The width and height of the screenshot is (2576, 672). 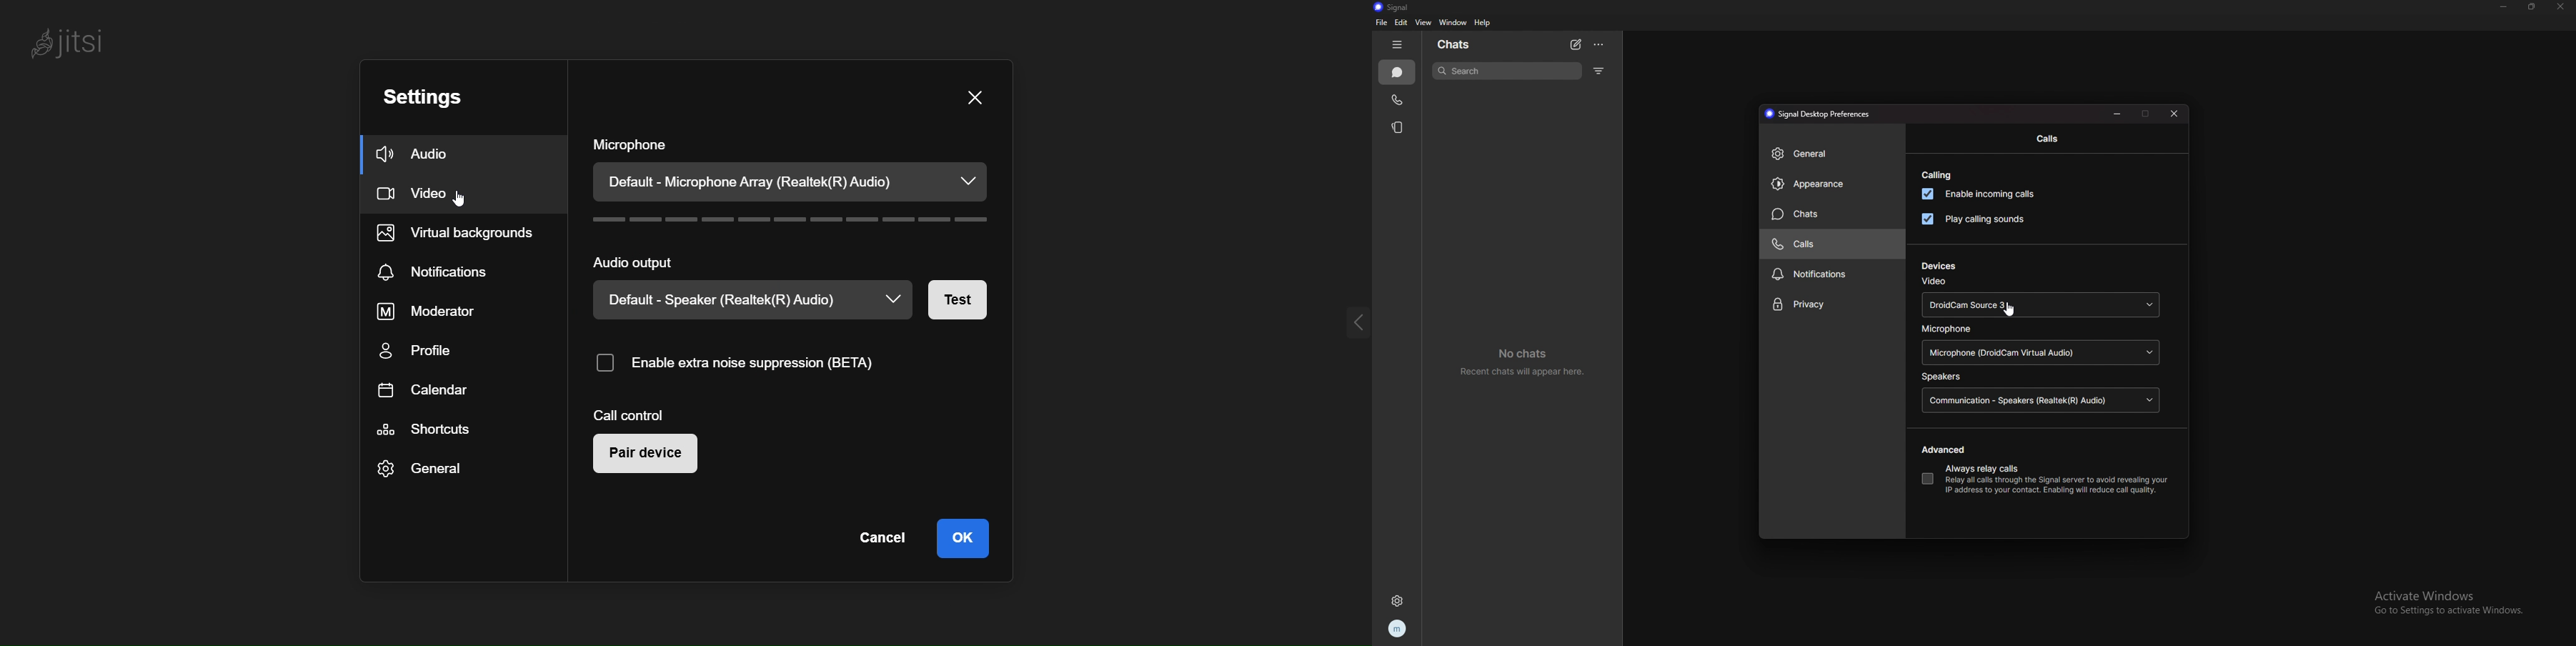 What do you see at coordinates (1834, 273) in the screenshot?
I see `notifications` at bounding box center [1834, 273].